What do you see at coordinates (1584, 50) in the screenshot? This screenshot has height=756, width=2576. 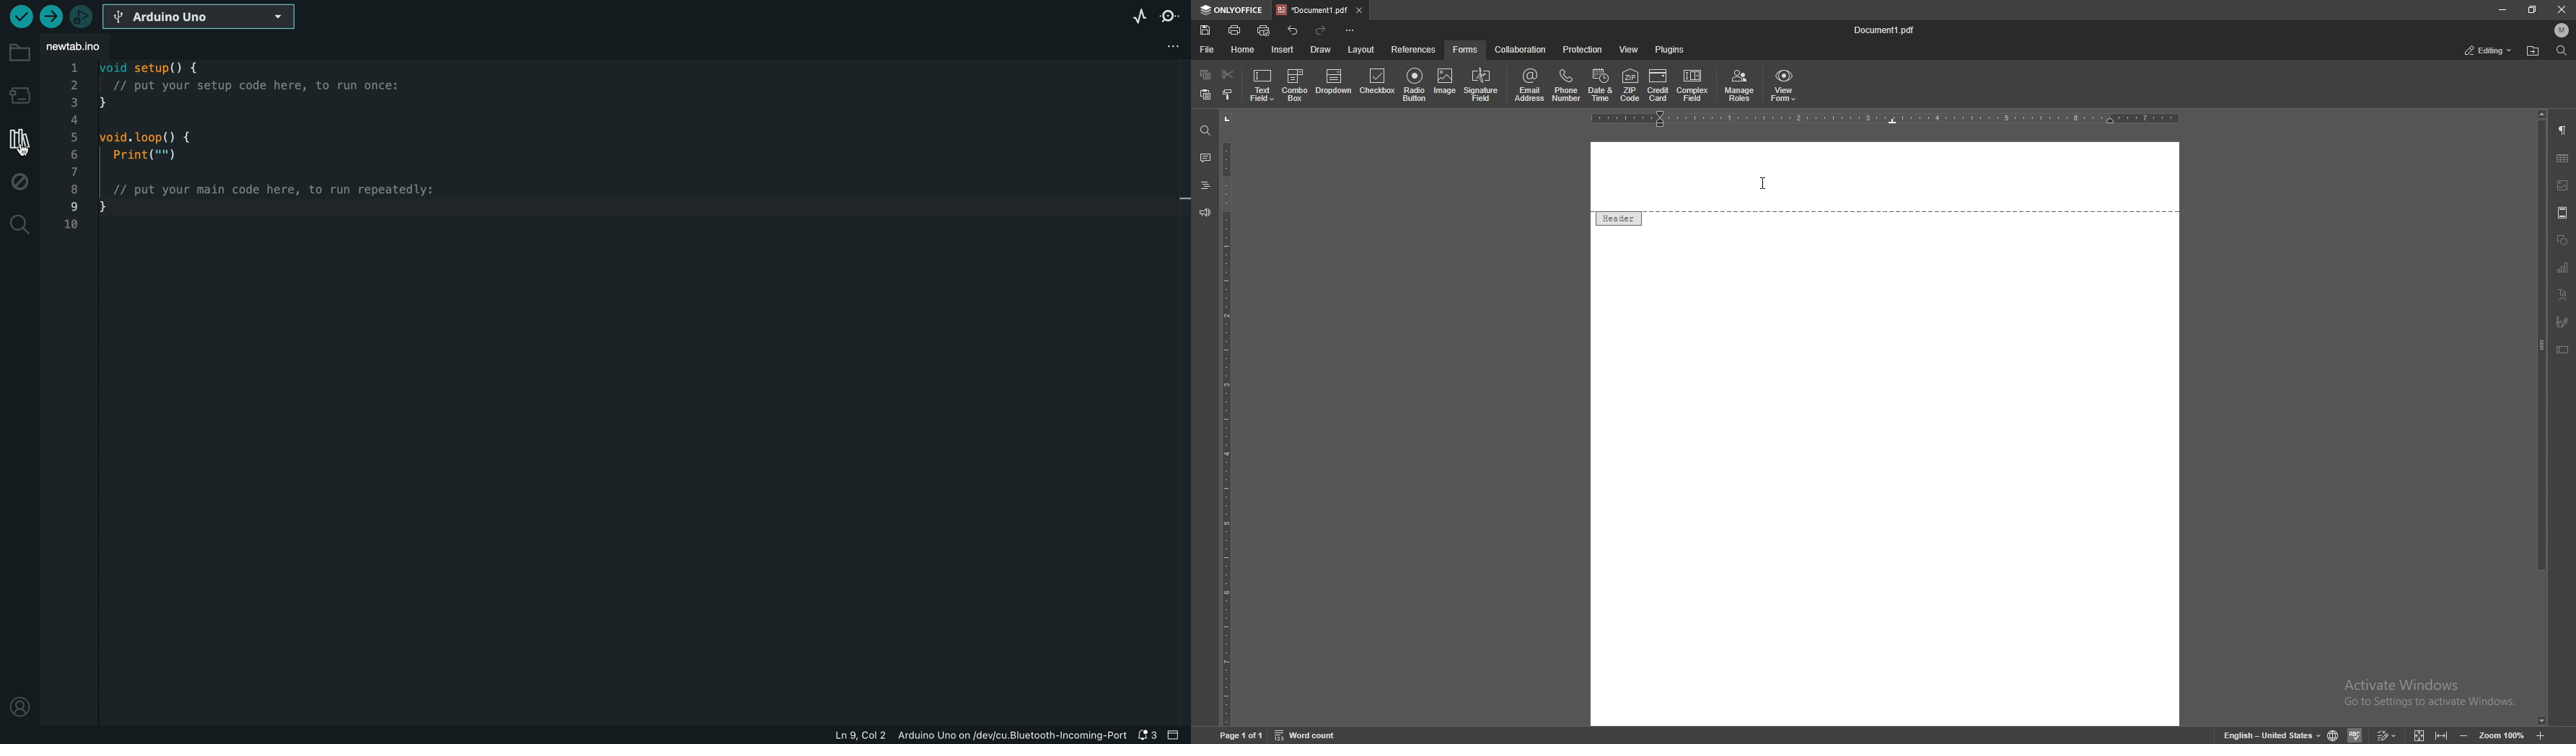 I see `protection` at bounding box center [1584, 50].